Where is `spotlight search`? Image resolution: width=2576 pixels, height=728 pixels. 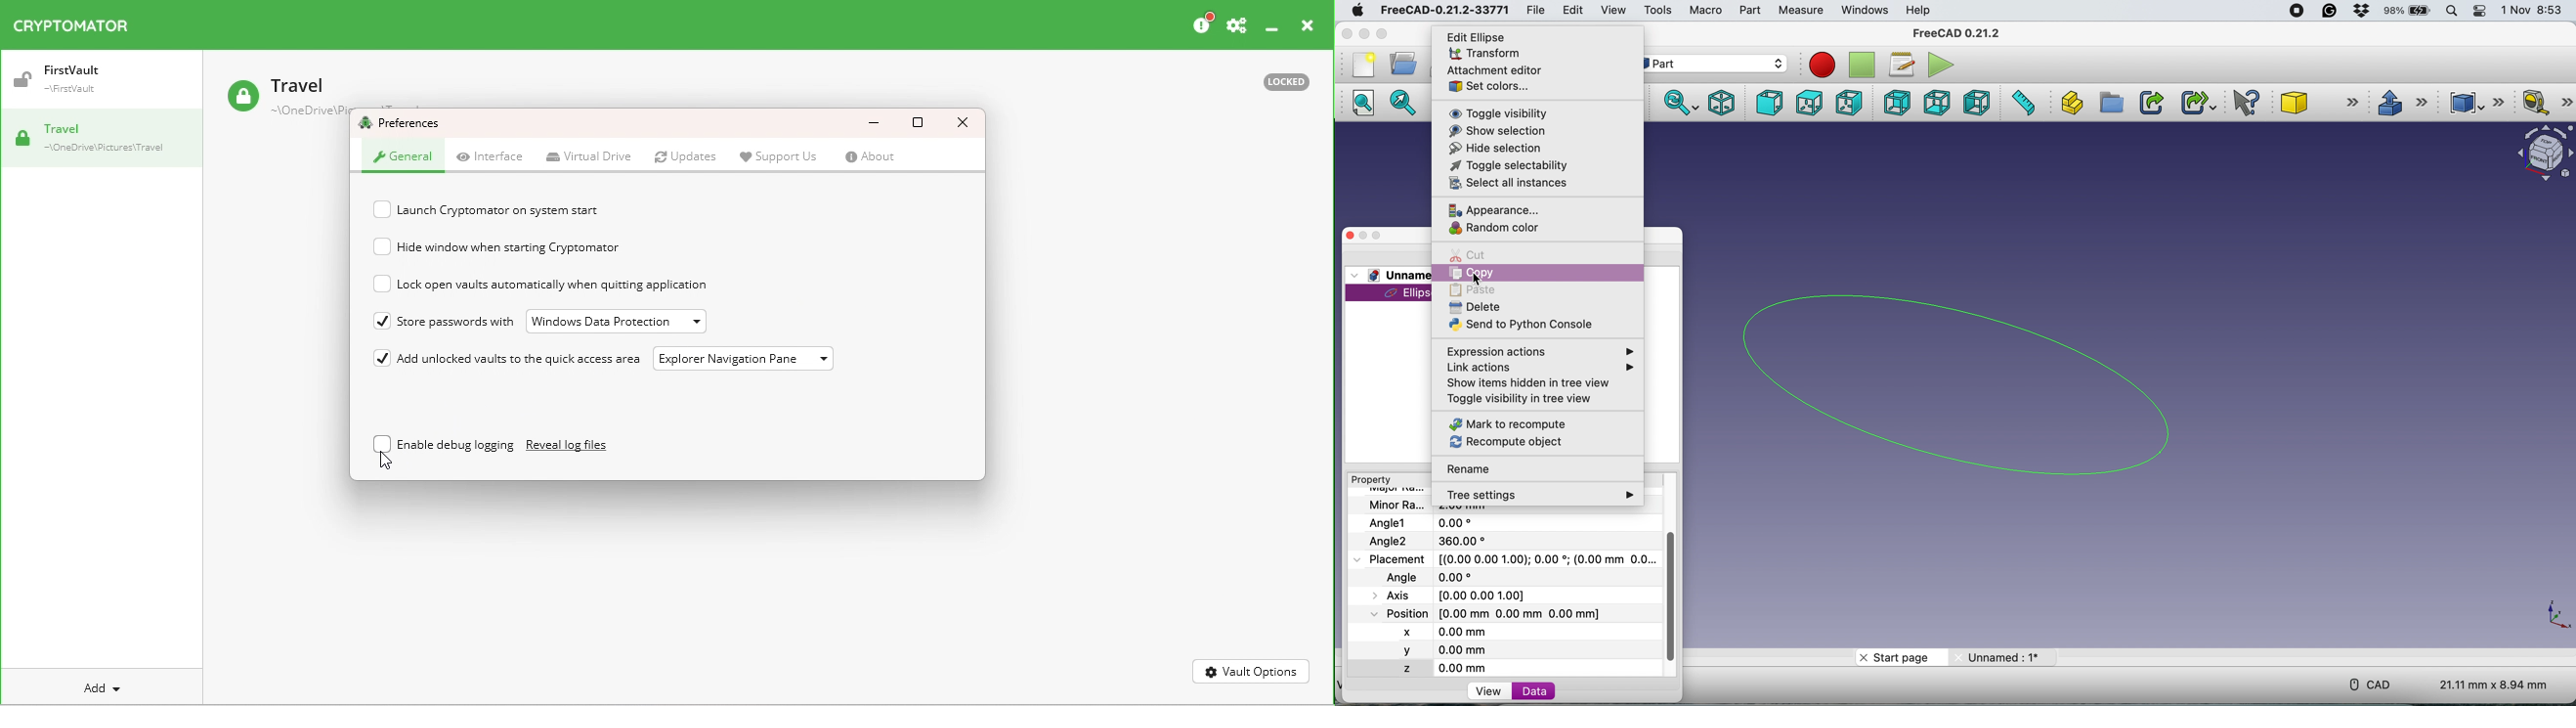
spotlight search is located at coordinates (2452, 12).